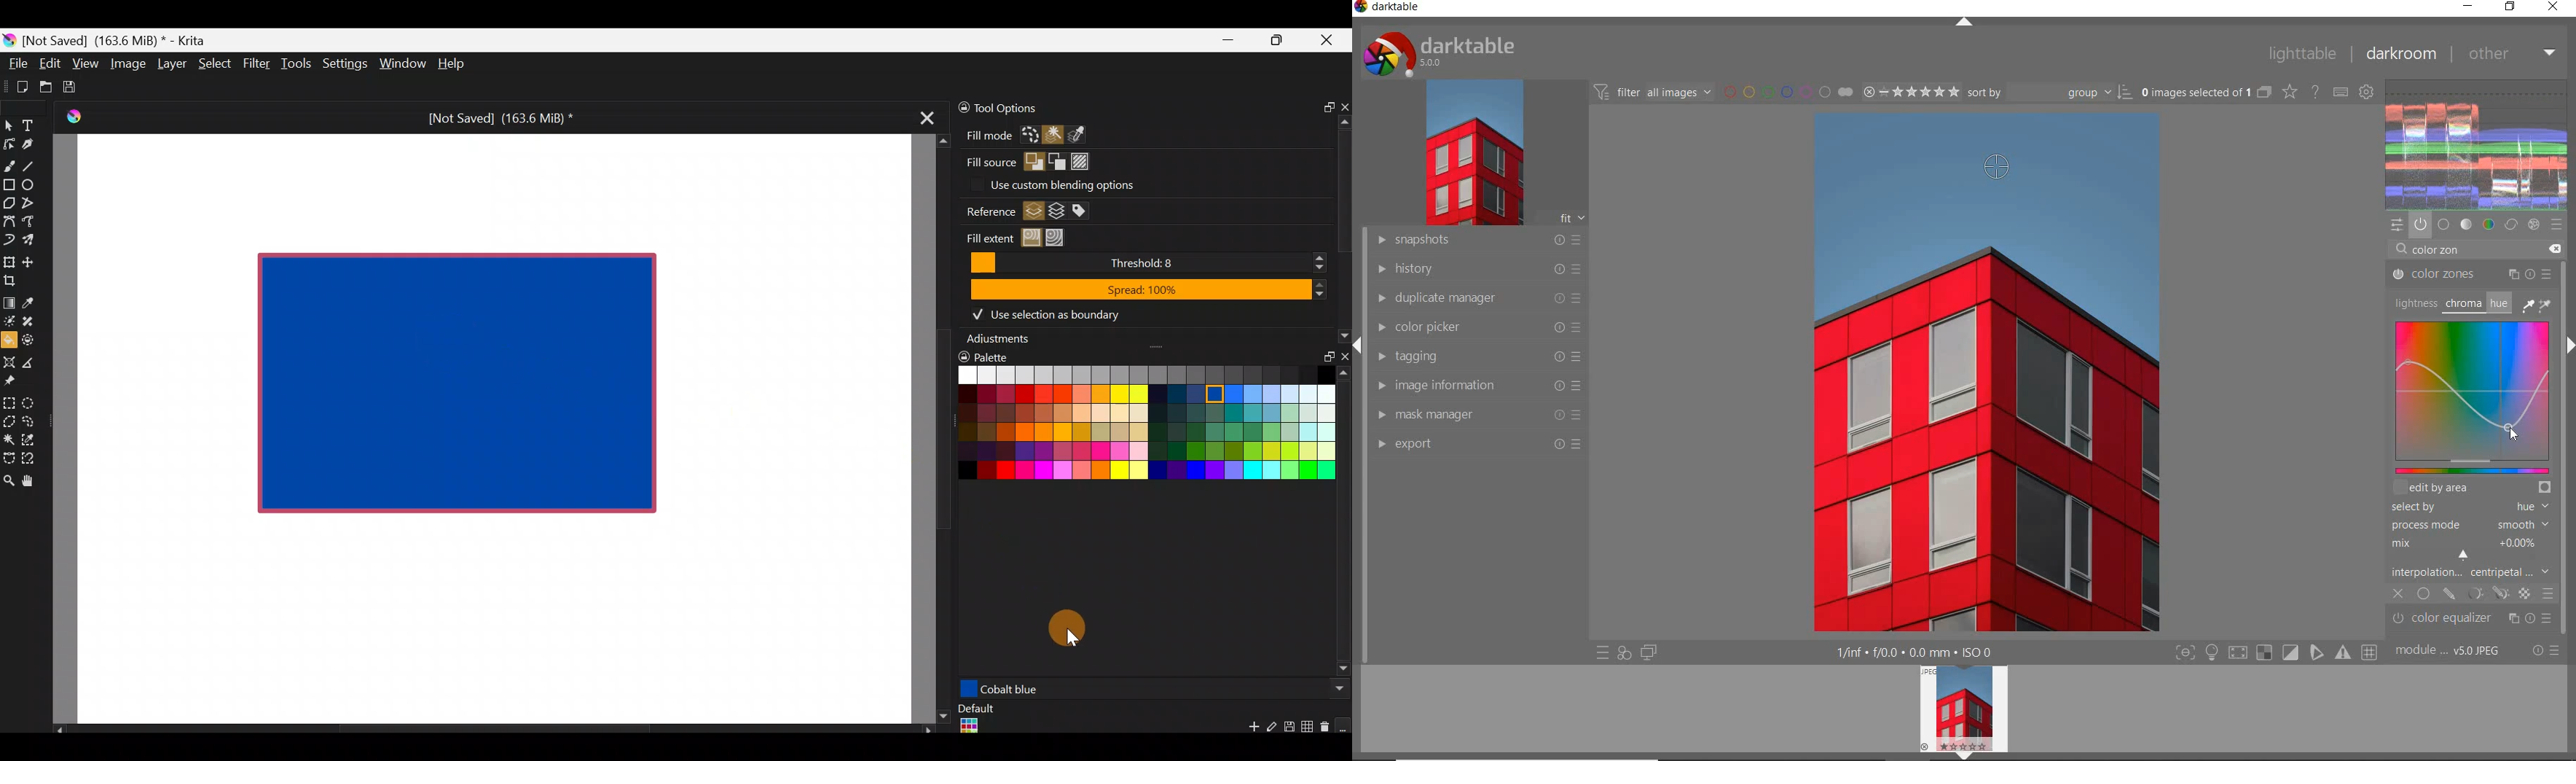  Describe the element at coordinates (1081, 210) in the screenshot. I see `Fill regions from the merging of layers with specific colors` at that location.